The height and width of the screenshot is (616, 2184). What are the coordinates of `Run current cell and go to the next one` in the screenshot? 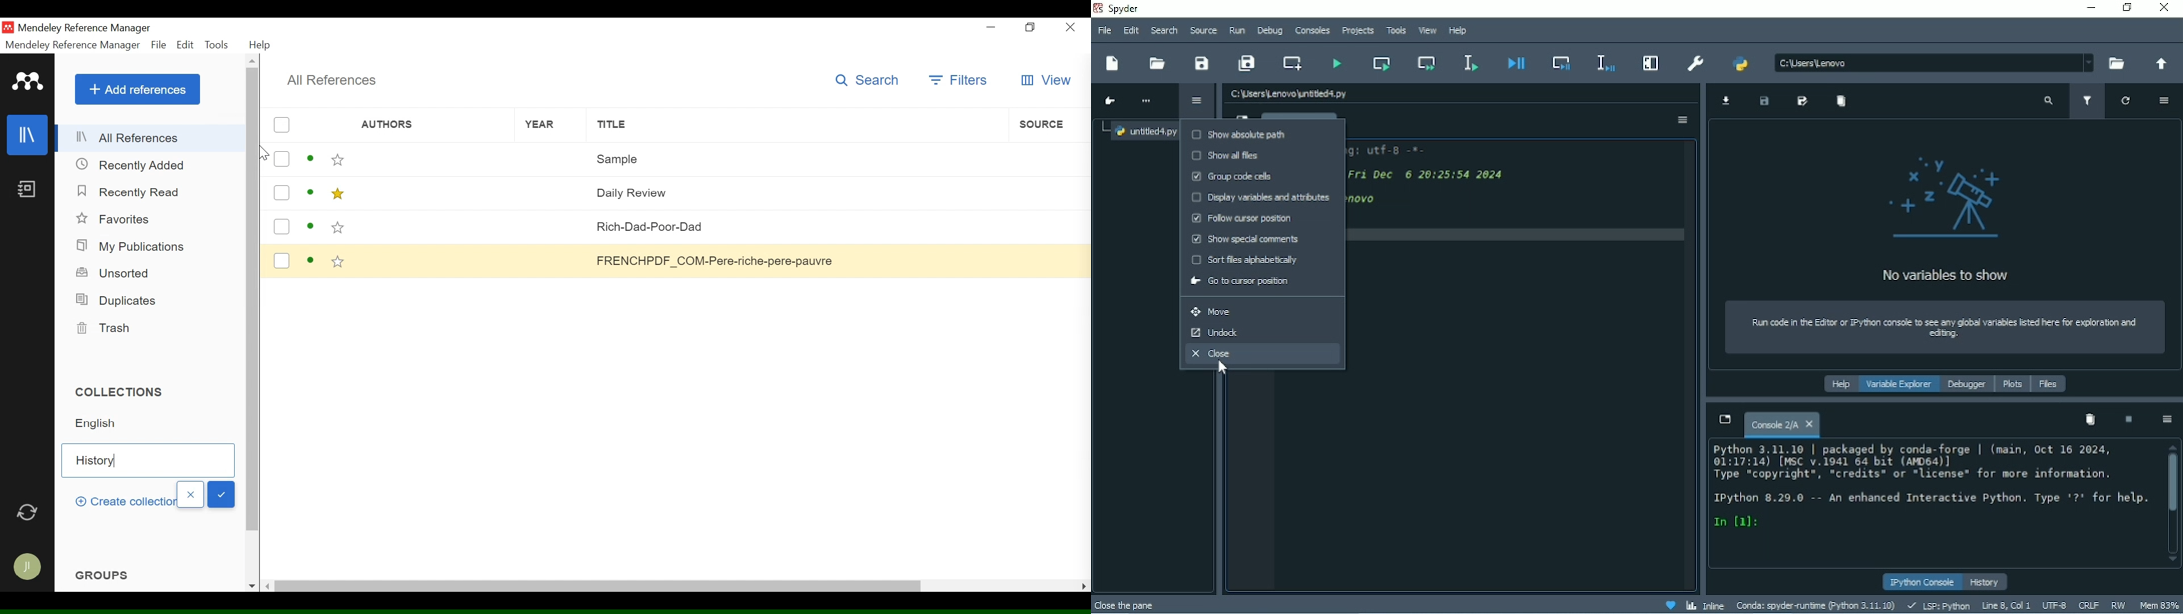 It's located at (1425, 61).